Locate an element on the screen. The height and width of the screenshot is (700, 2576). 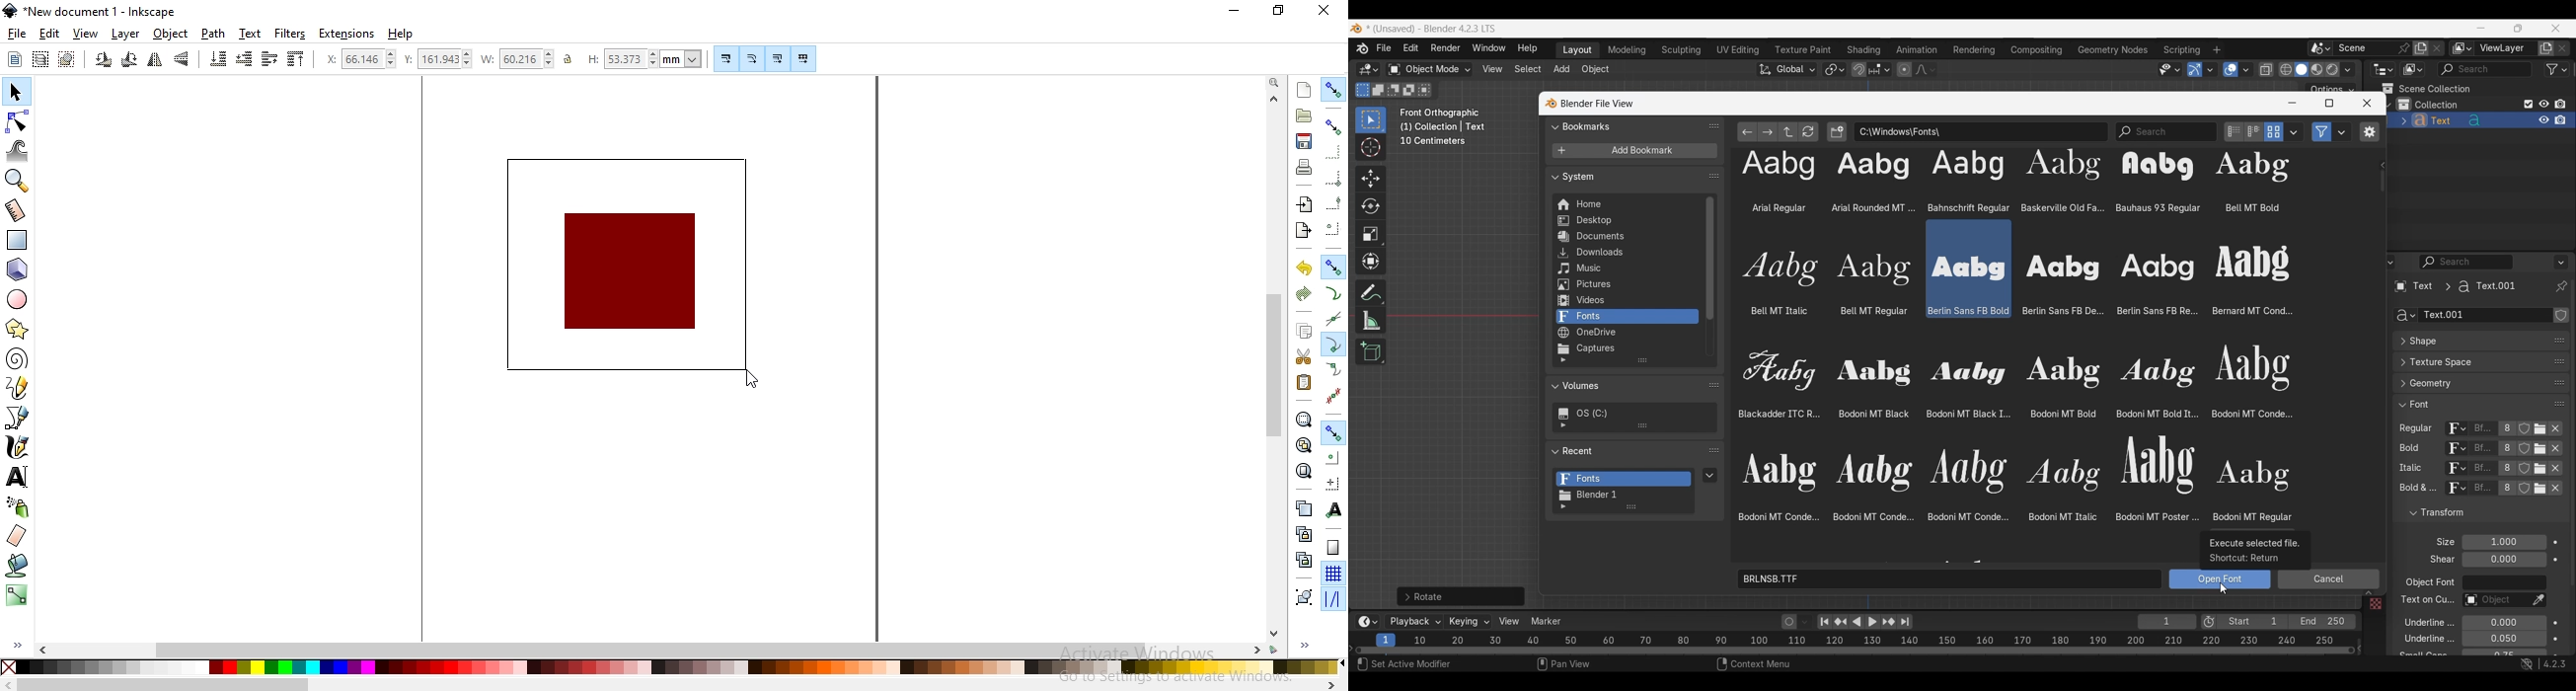
Display mode is located at coordinates (2274, 132).